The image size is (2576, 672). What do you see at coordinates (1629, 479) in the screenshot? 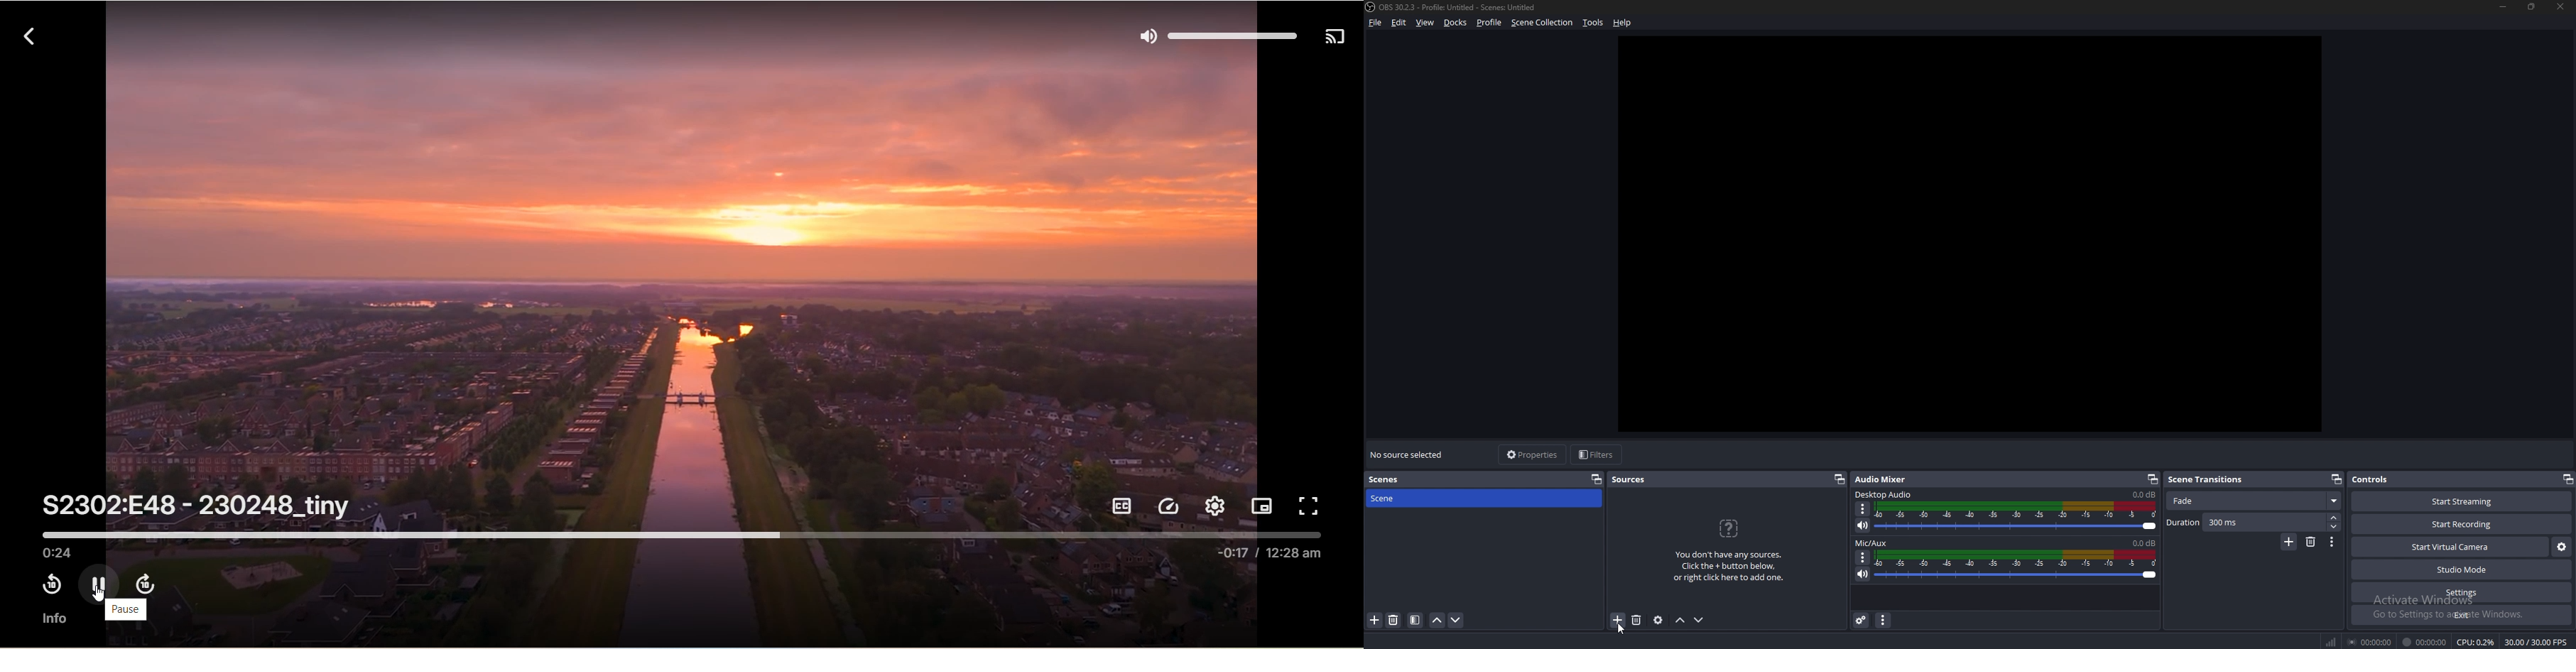
I see `Sources` at bounding box center [1629, 479].